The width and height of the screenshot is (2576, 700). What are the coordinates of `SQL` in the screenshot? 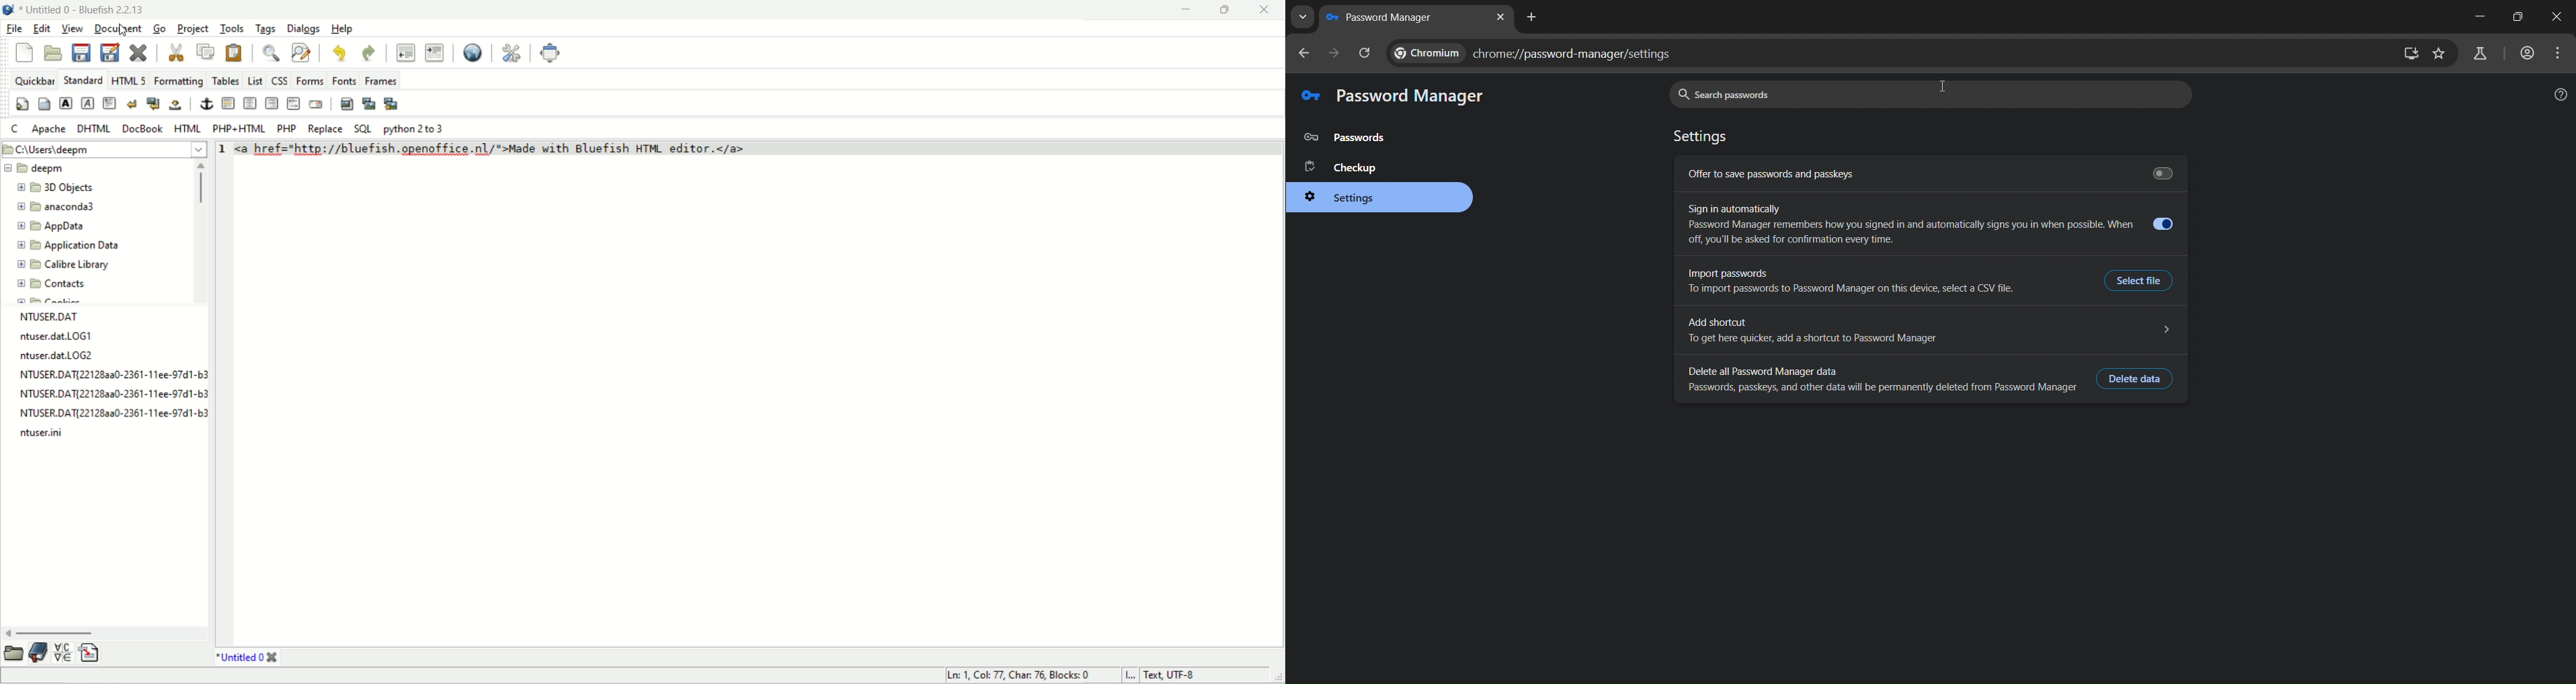 It's located at (362, 126).